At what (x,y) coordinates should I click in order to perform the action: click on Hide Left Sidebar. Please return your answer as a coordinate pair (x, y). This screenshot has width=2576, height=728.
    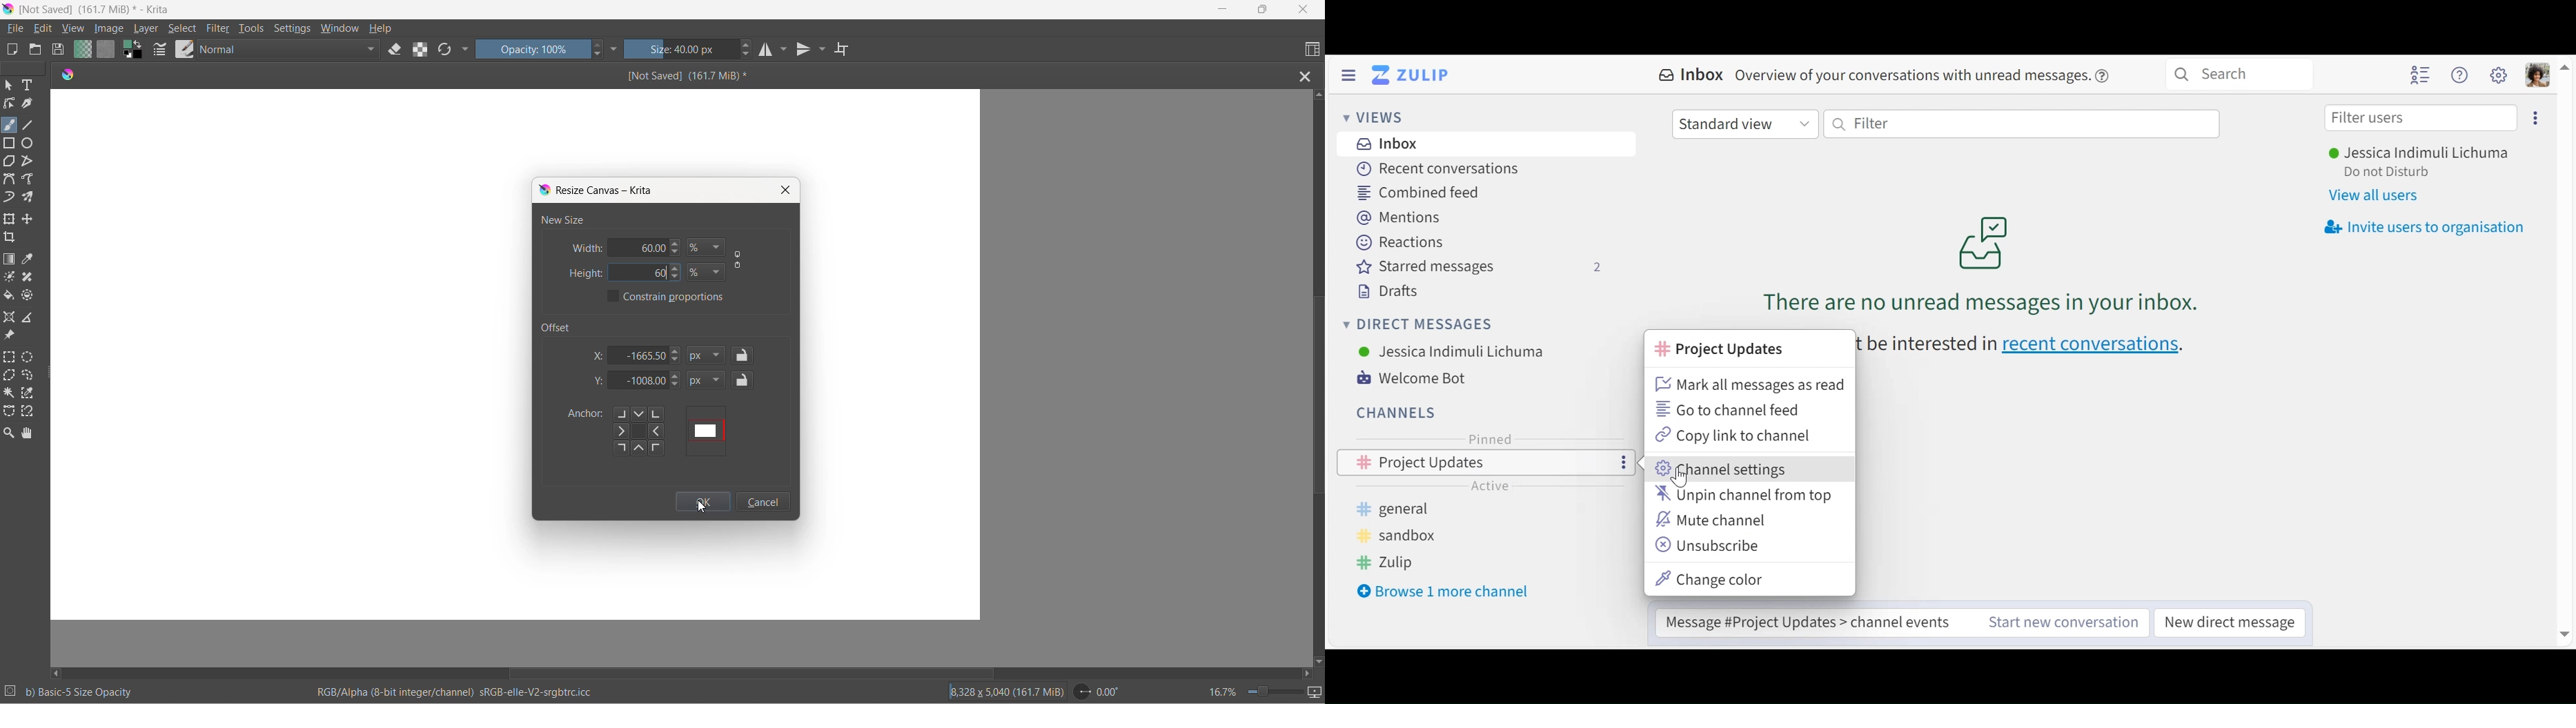
    Looking at the image, I should click on (1348, 76).